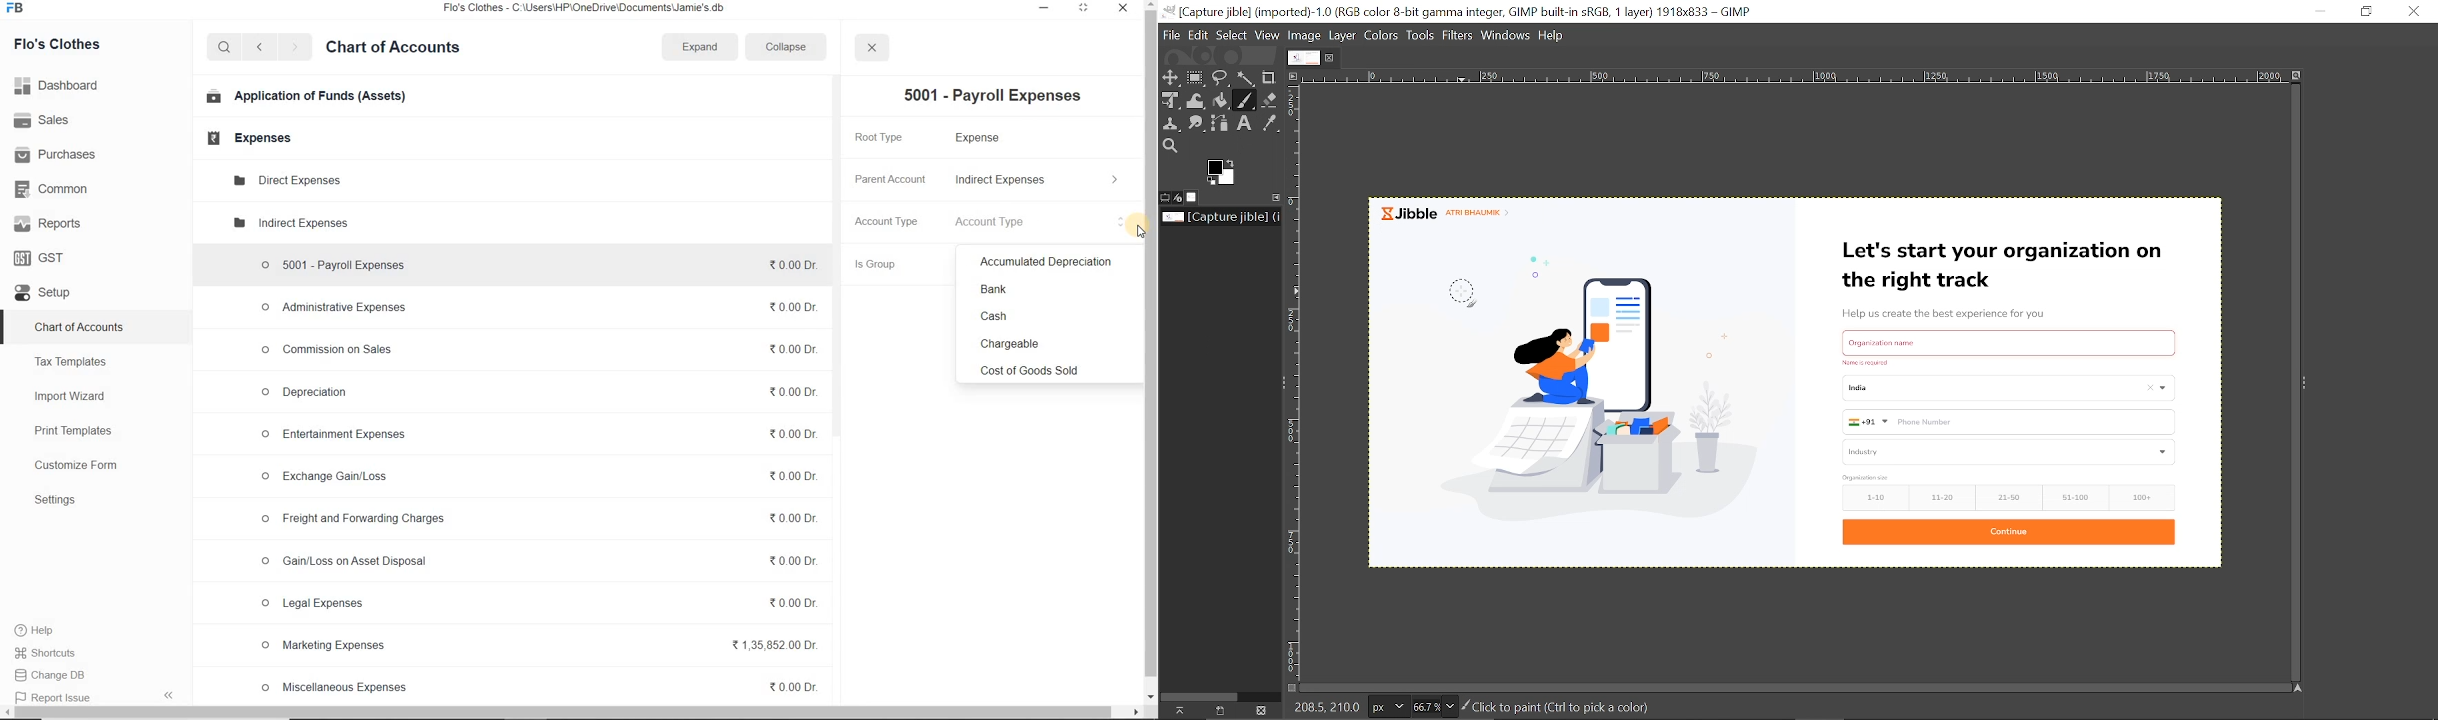  What do you see at coordinates (71, 361) in the screenshot?
I see `Tax Templates` at bounding box center [71, 361].